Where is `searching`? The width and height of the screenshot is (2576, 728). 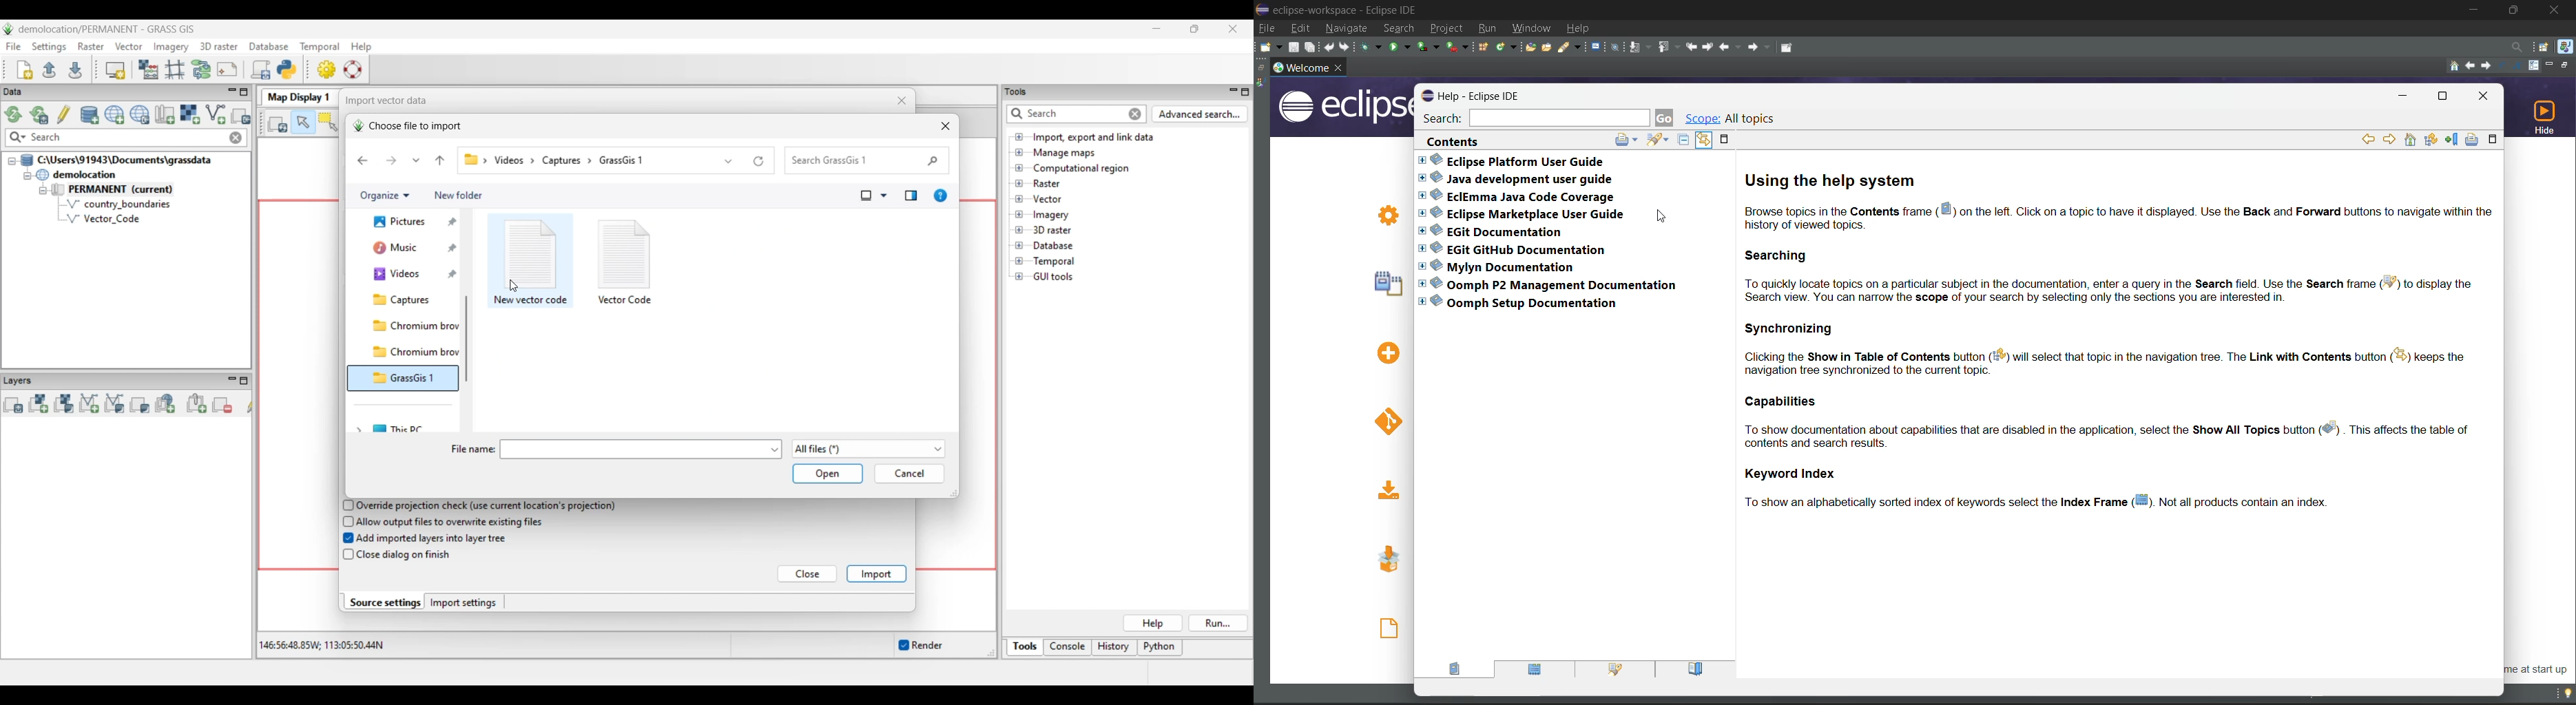
searching is located at coordinates (2118, 282).